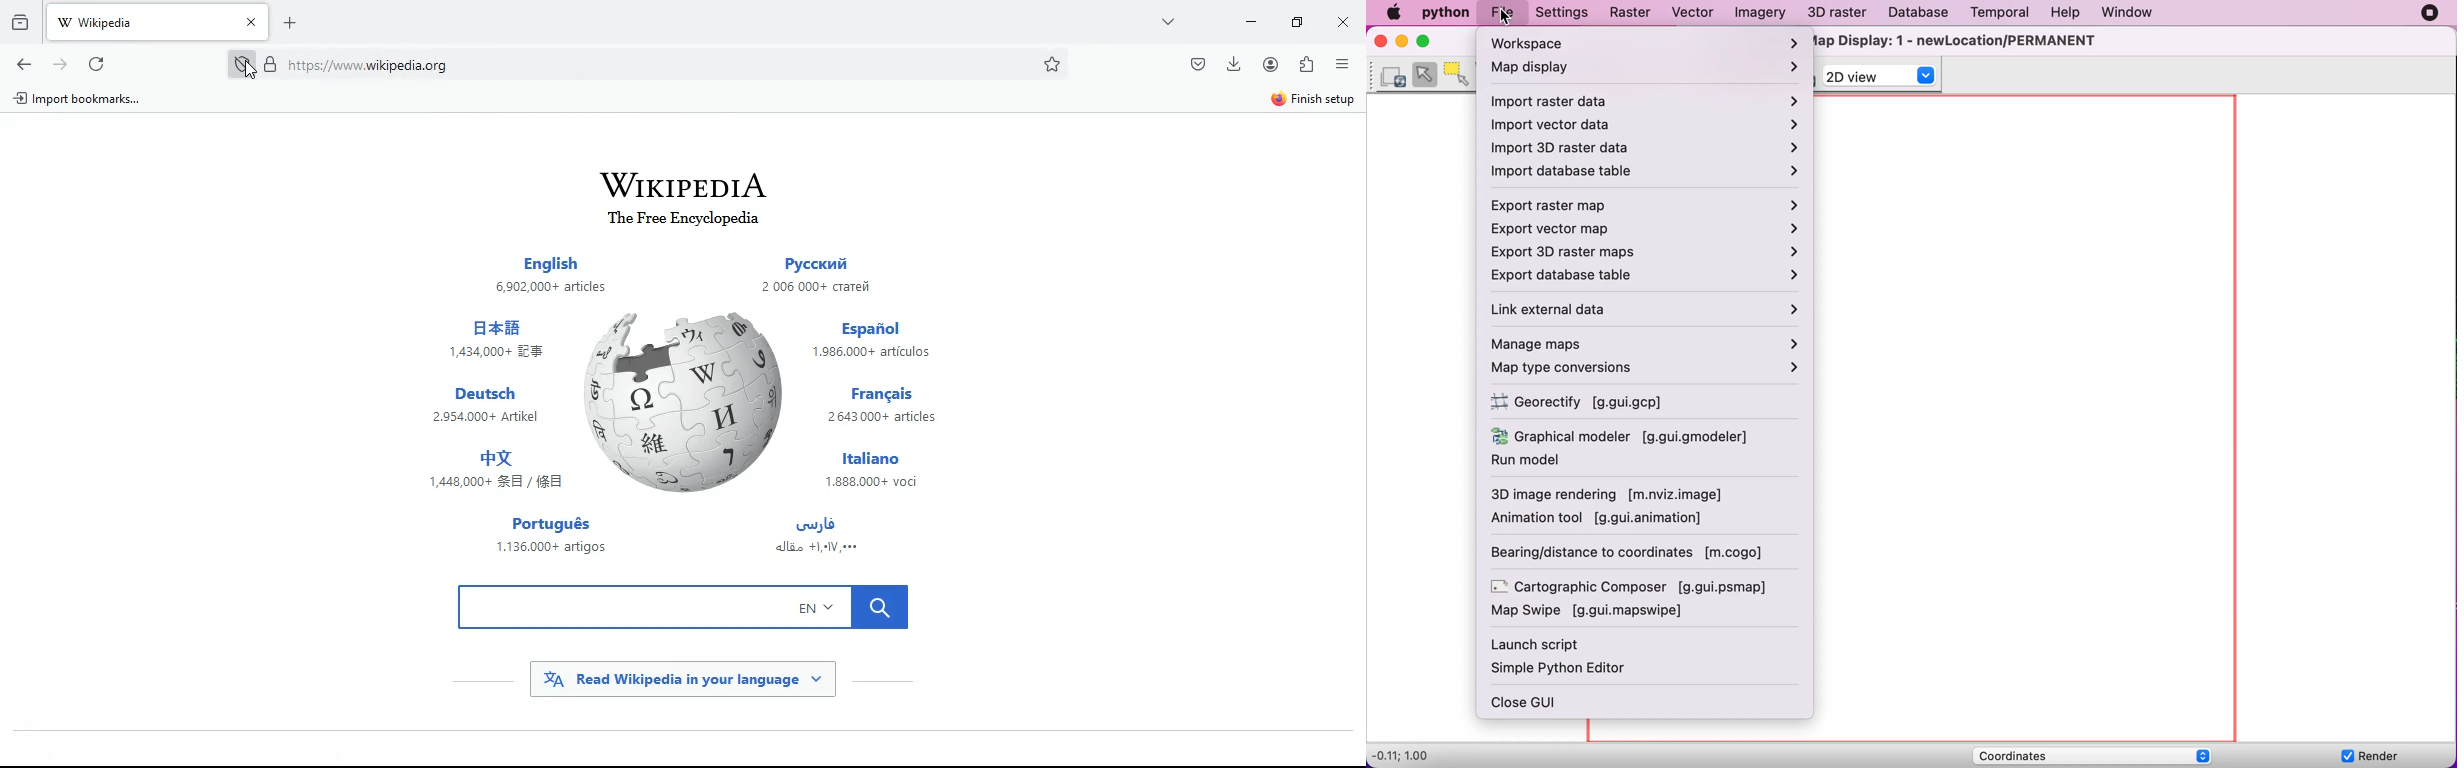 The height and width of the screenshot is (784, 2464). What do you see at coordinates (686, 607) in the screenshot?
I see `search bar` at bounding box center [686, 607].